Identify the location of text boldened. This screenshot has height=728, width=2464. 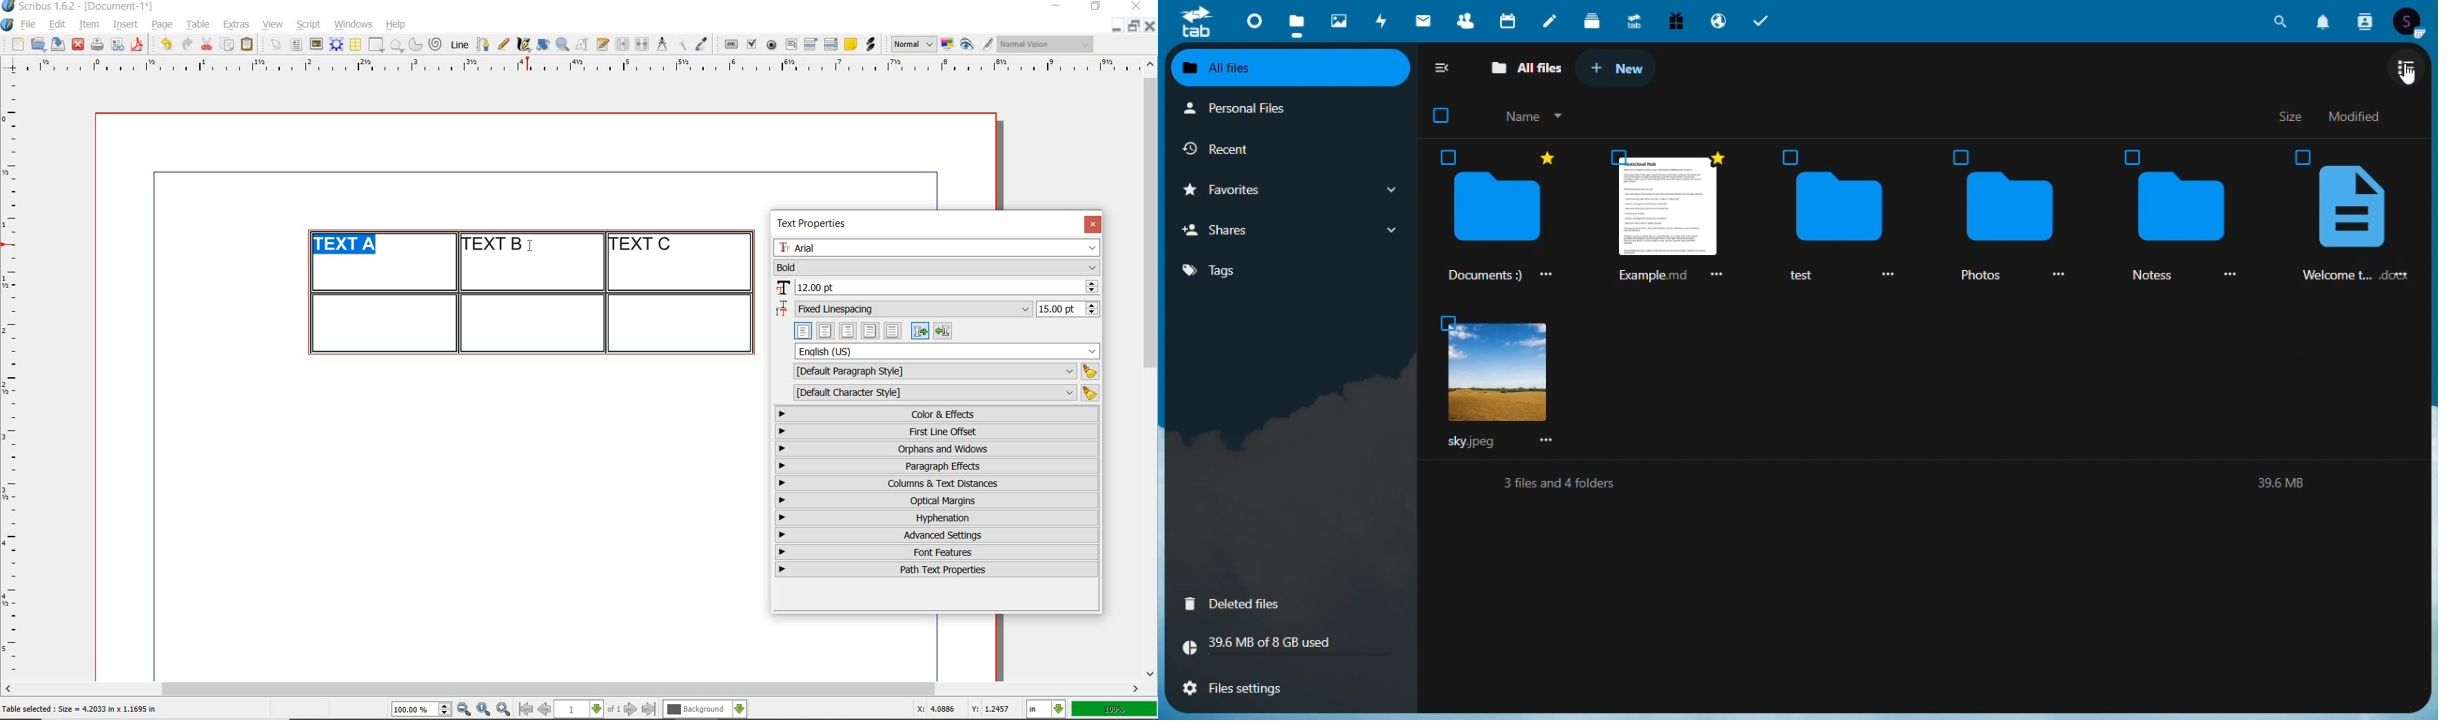
(350, 246).